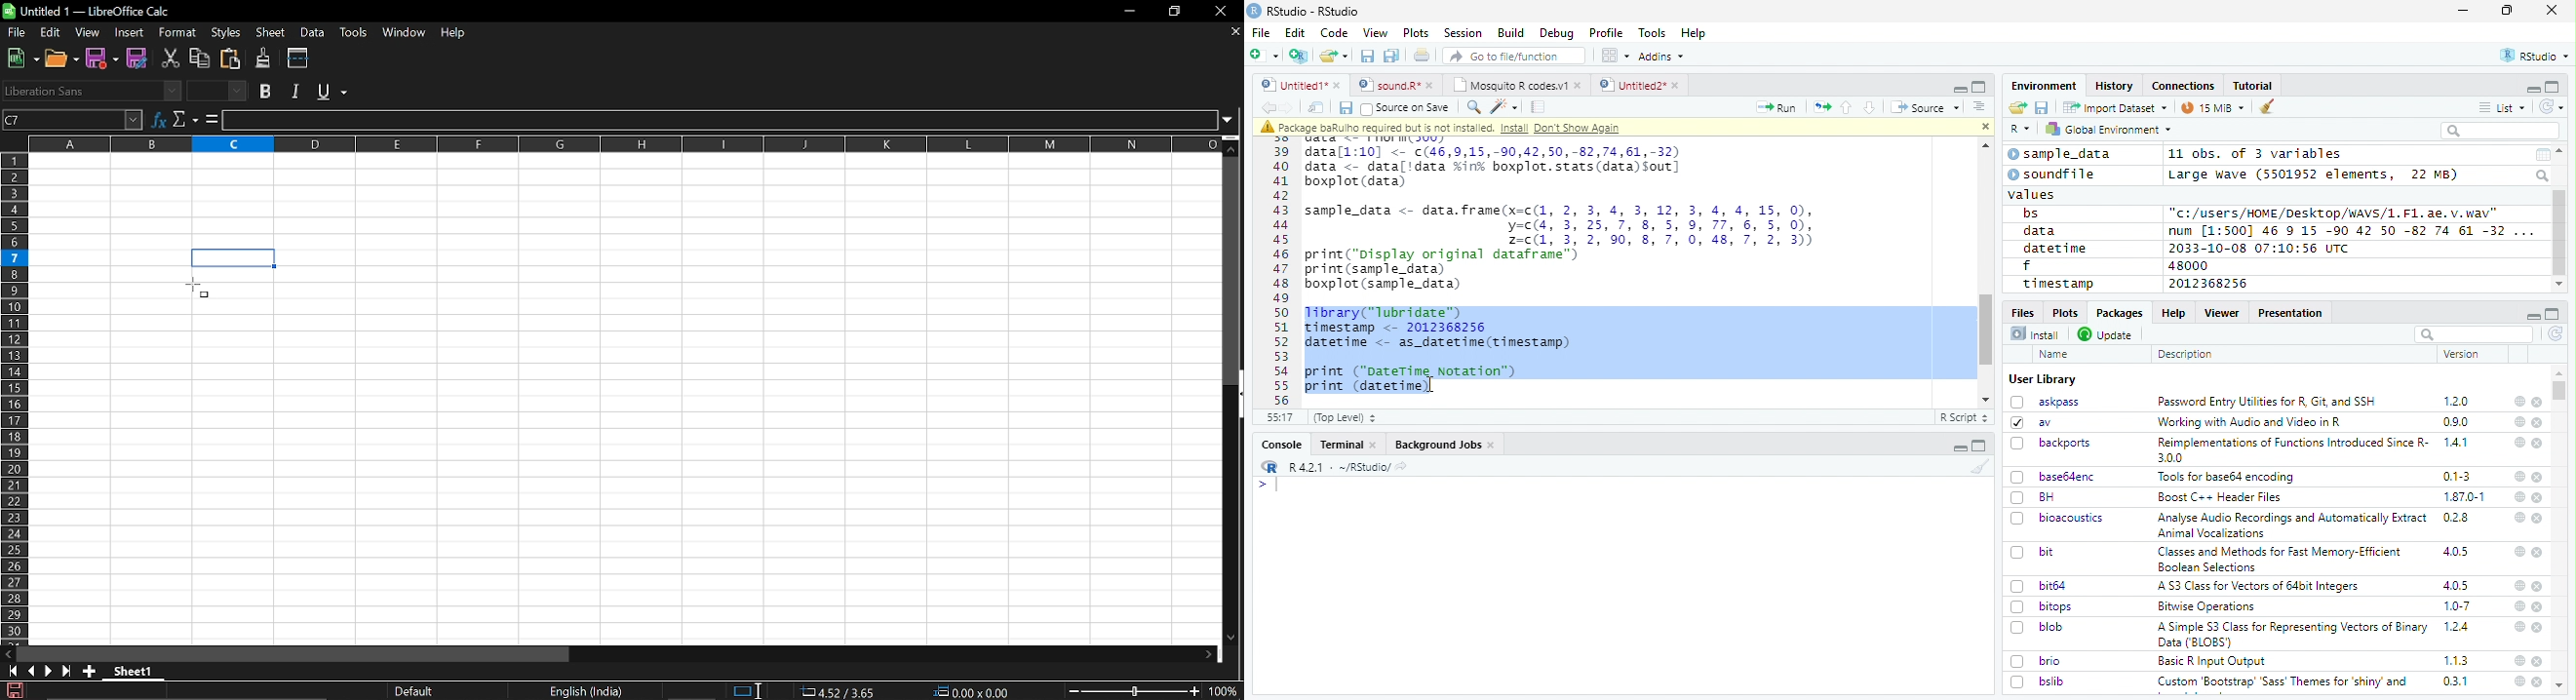  Describe the element at coordinates (1392, 57) in the screenshot. I see `Save all the open documents` at that location.